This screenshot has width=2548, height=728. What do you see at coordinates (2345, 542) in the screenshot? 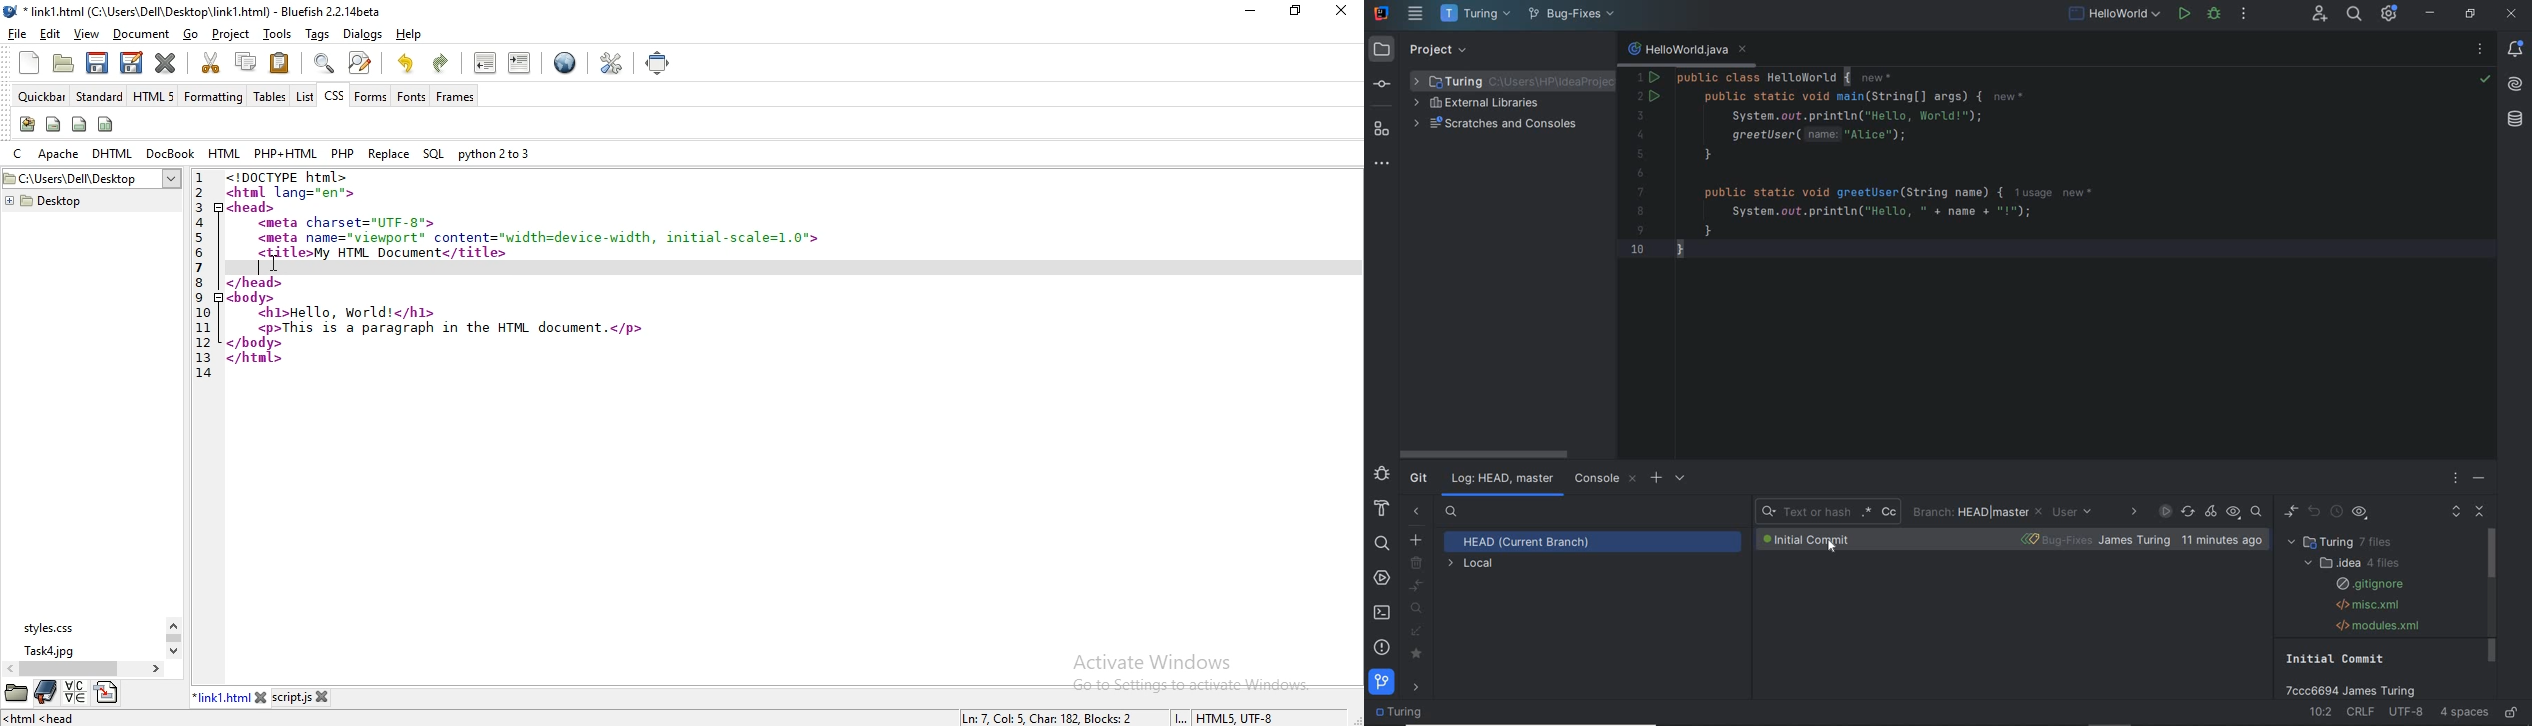
I see `turing 7 files` at bounding box center [2345, 542].